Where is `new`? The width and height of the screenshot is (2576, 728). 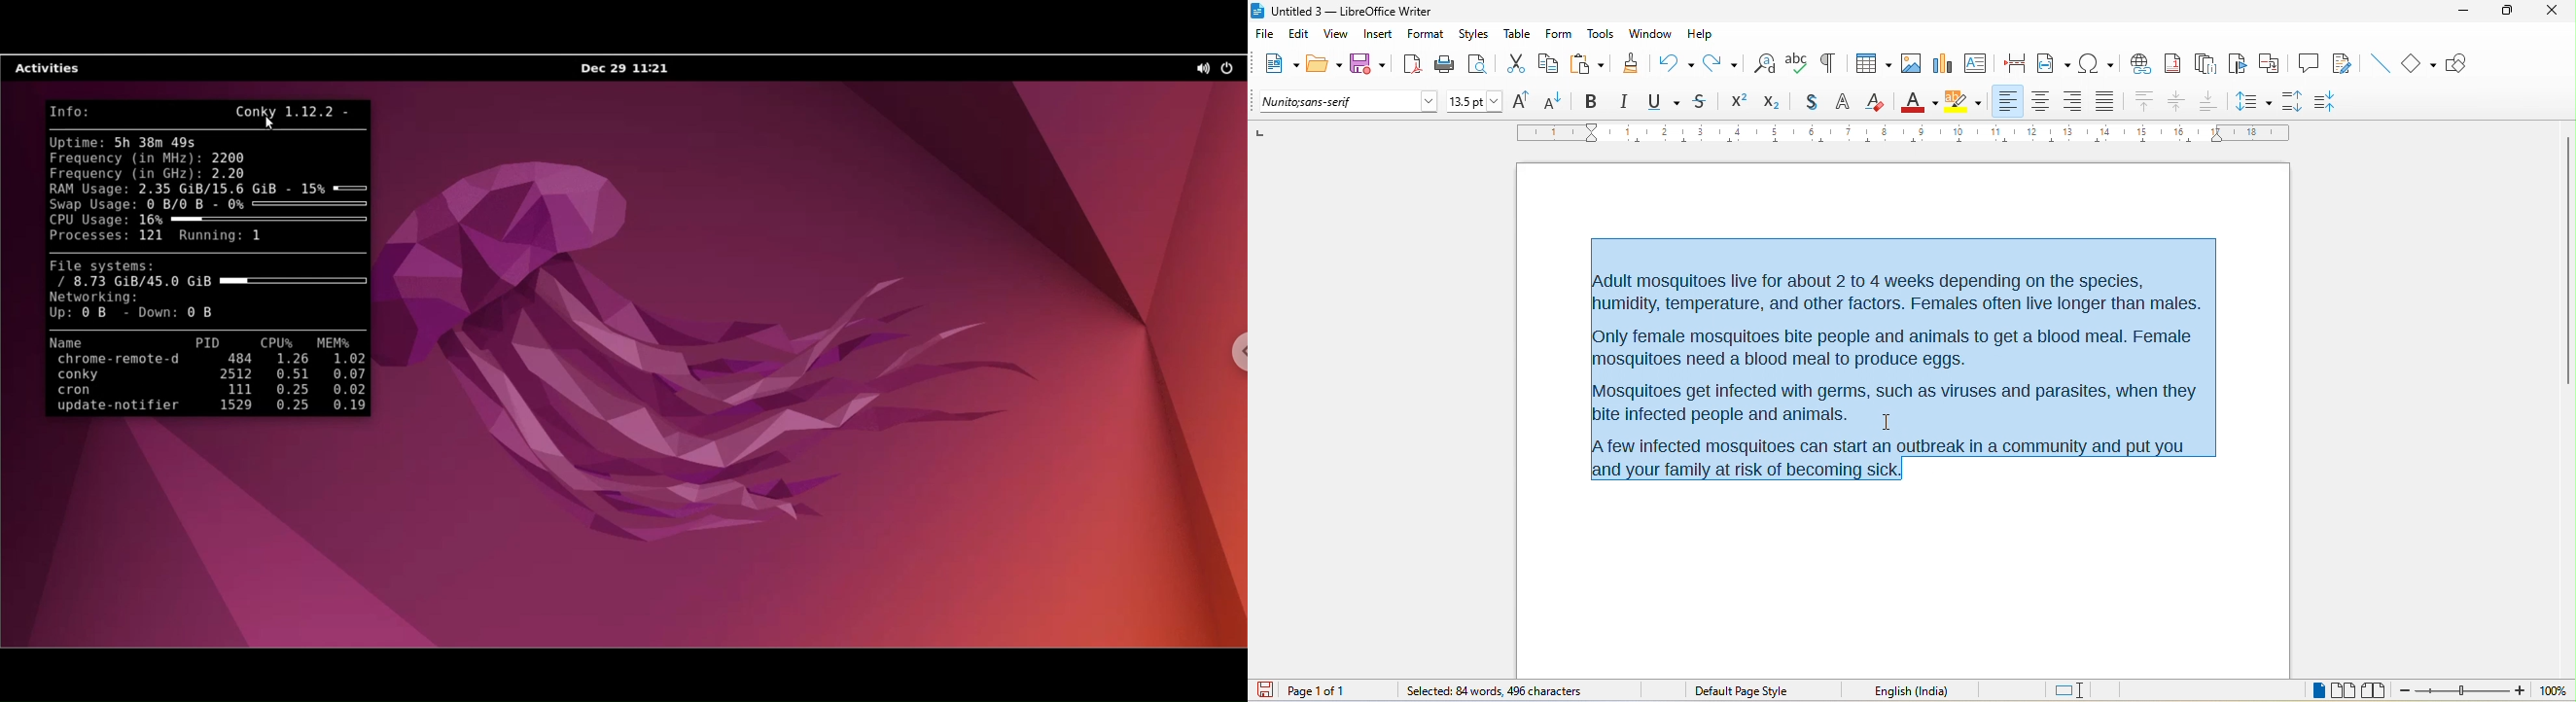
new is located at coordinates (1278, 66).